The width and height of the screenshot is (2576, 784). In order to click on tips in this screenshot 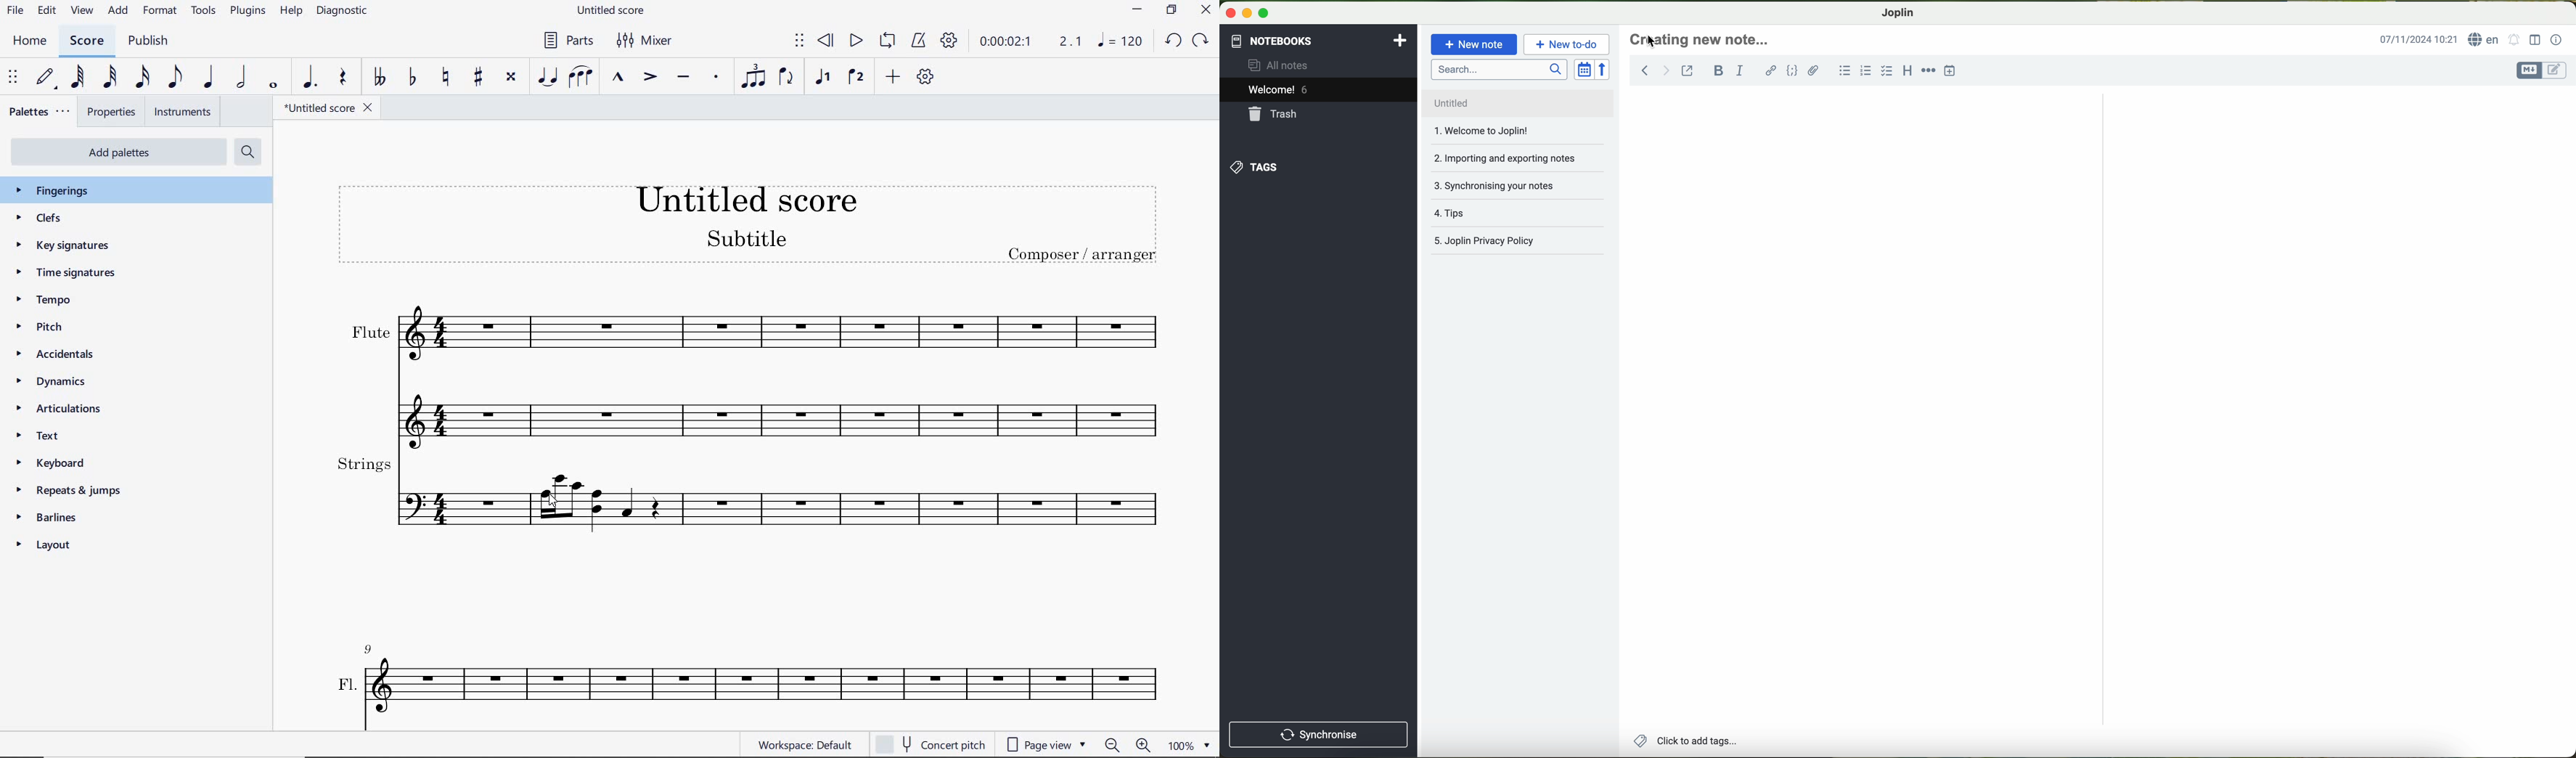, I will do `click(1520, 216)`.